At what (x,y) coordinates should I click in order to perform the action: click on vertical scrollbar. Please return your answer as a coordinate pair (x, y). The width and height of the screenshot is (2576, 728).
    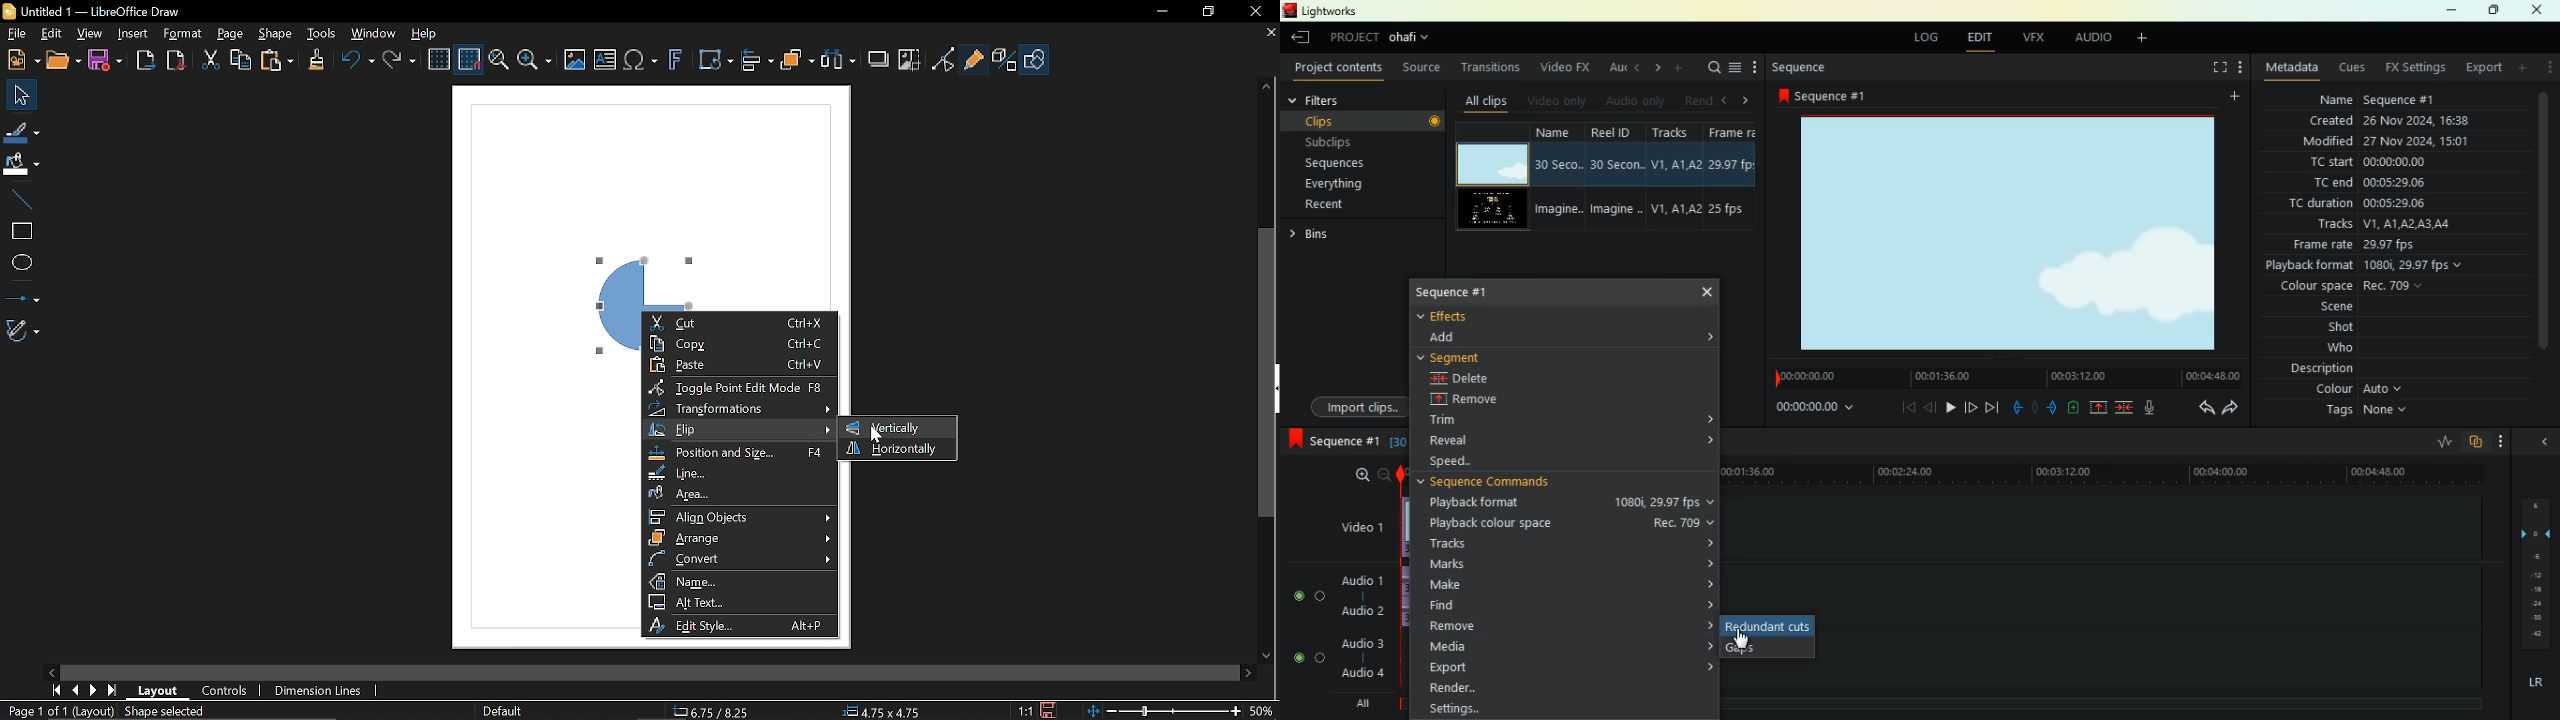
    Looking at the image, I should click on (1268, 374).